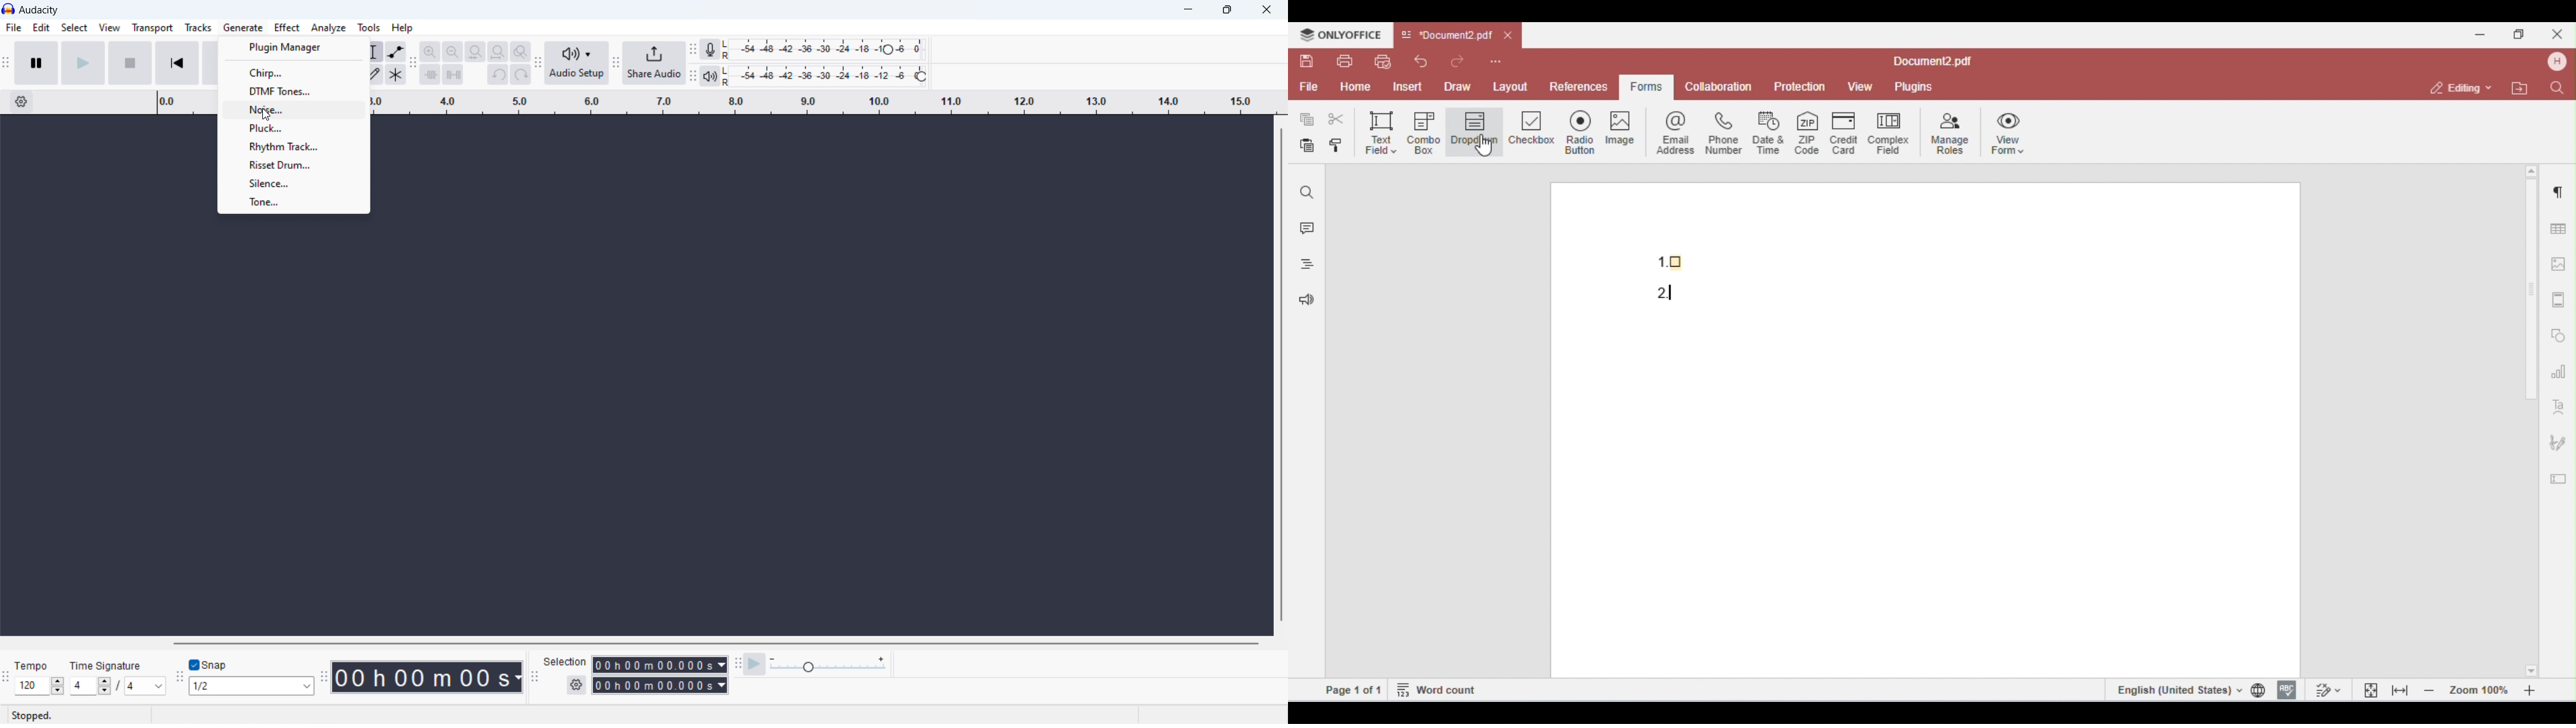 This screenshot has height=728, width=2576. Describe the element at coordinates (13, 27) in the screenshot. I see `file` at that location.